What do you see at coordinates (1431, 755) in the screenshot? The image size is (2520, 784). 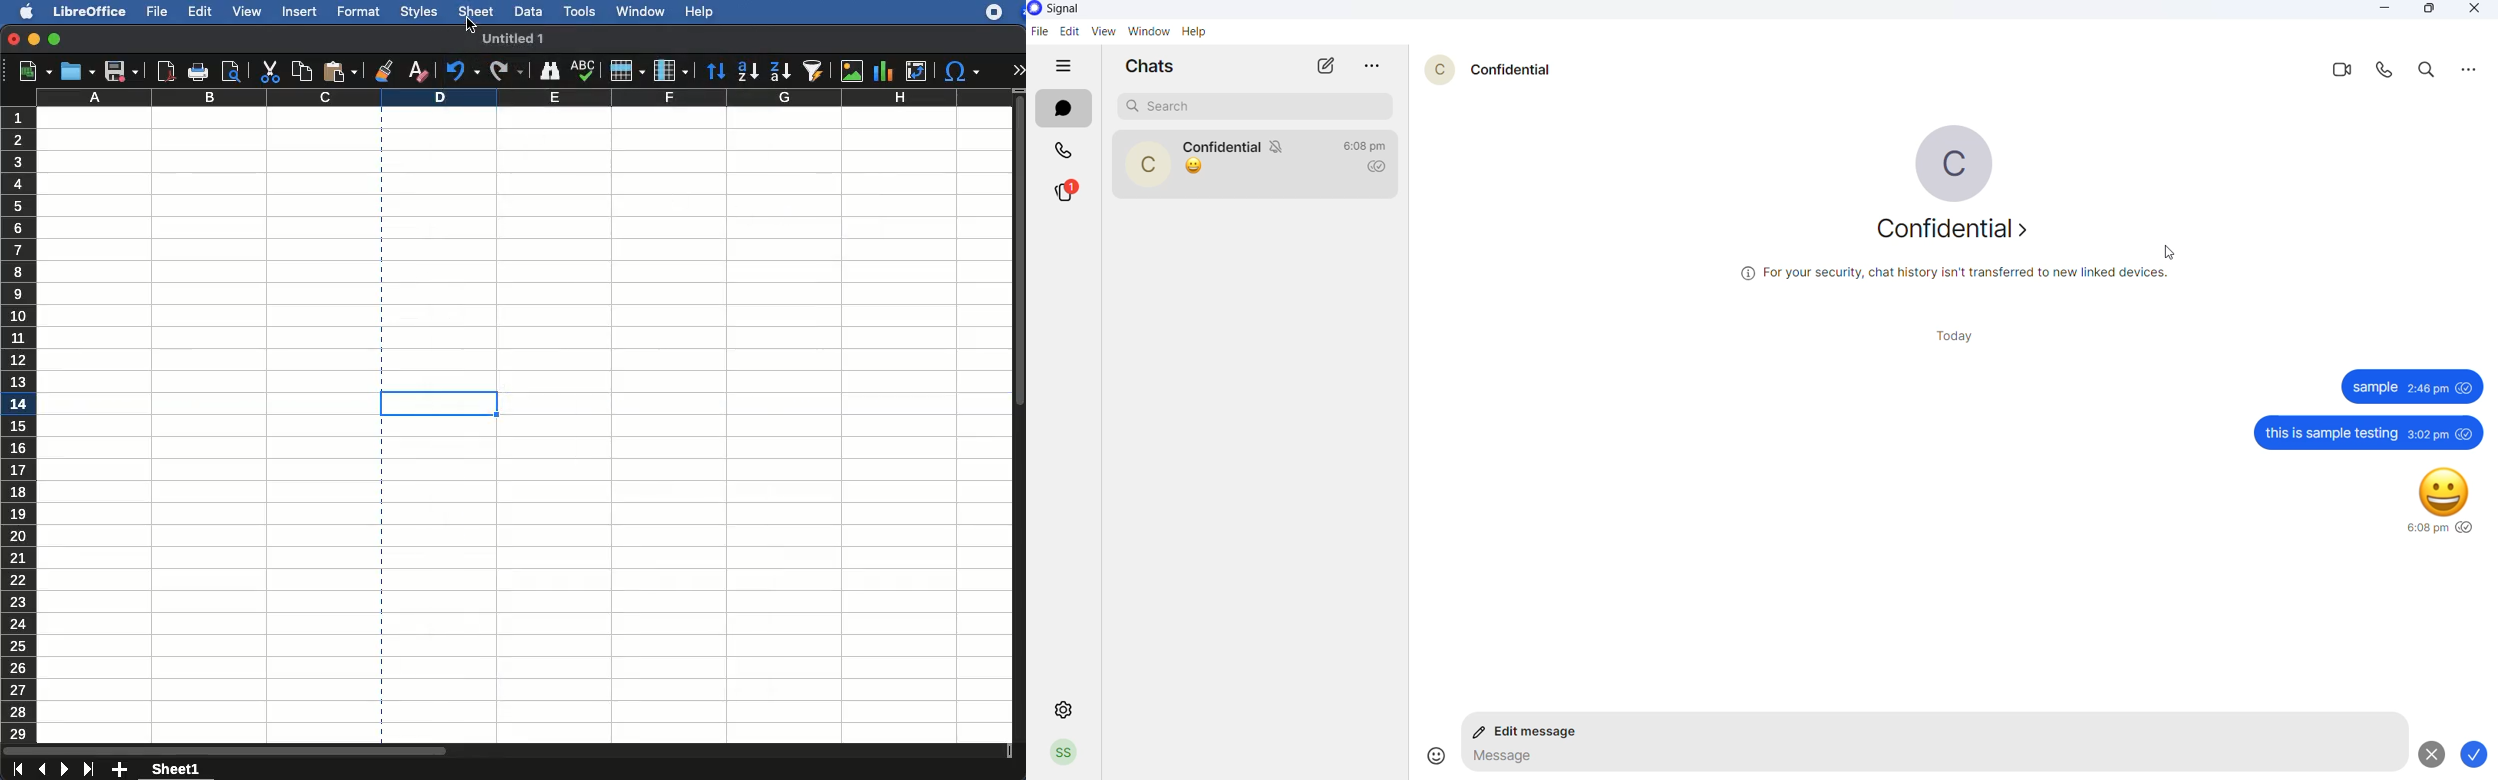 I see `emojis` at bounding box center [1431, 755].